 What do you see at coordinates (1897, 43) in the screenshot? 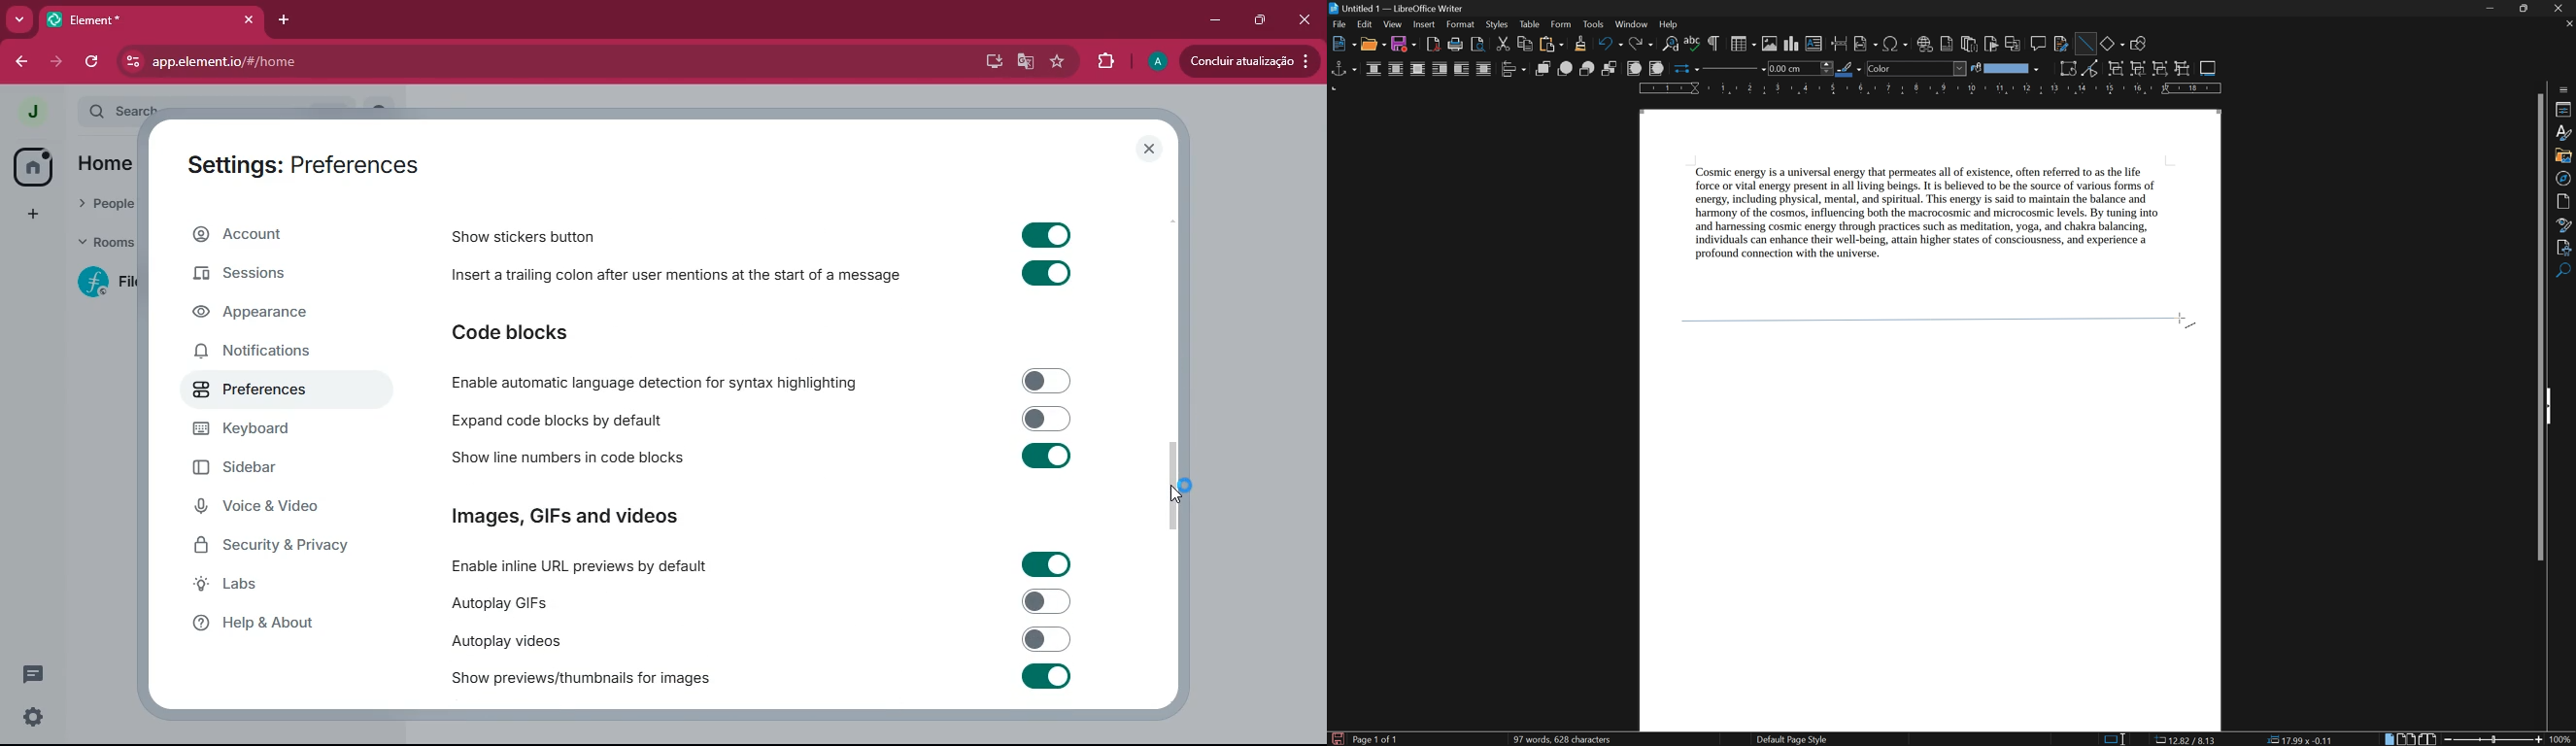
I see `insert special characters` at bounding box center [1897, 43].